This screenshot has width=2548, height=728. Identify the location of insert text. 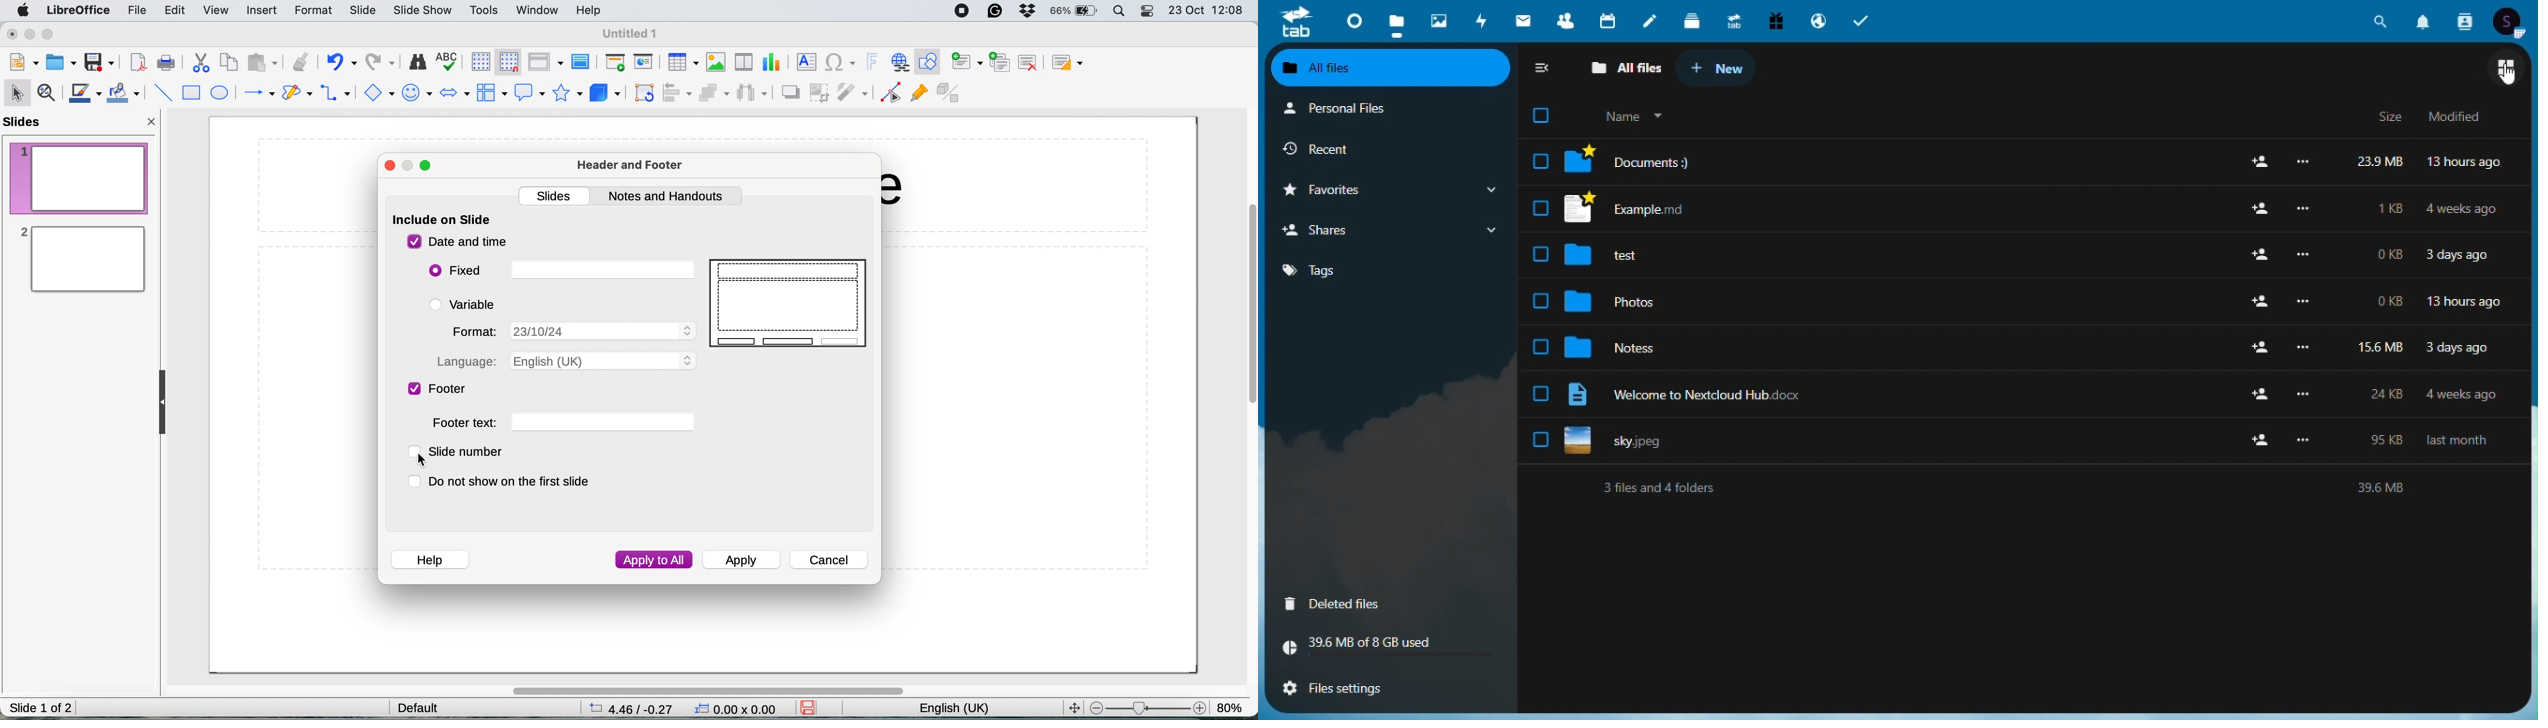
(805, 61).